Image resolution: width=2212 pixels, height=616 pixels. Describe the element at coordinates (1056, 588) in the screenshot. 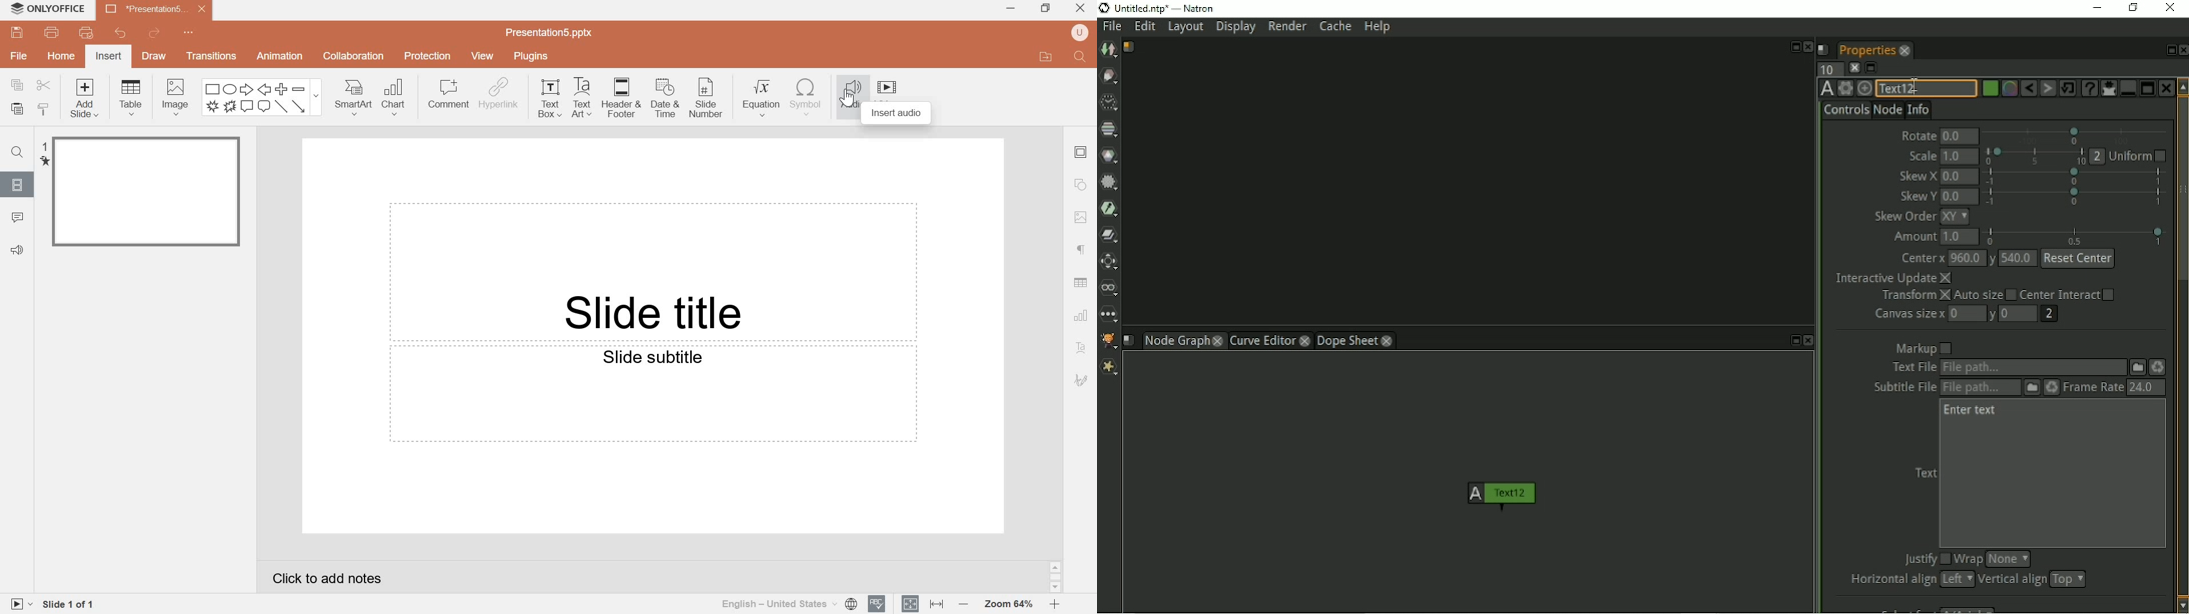

I see `scroll down` at that location.